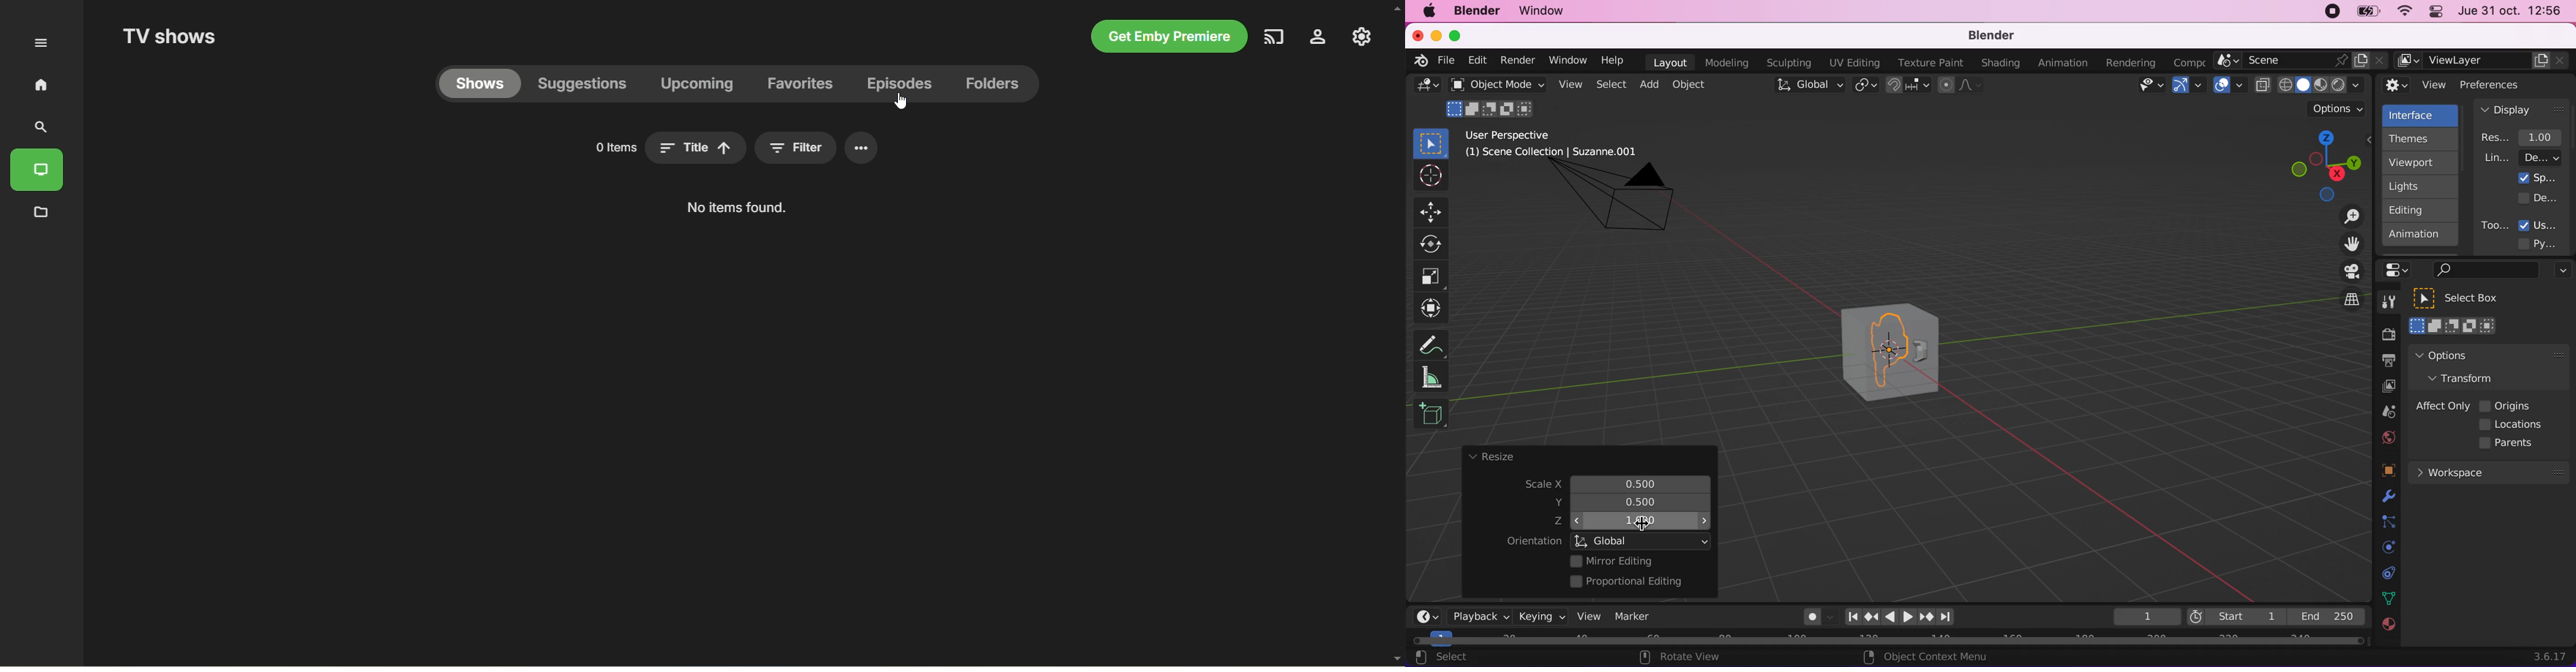  Describe the element at coordinates (1807, 87) in the screenshot. I see `global` at that location.